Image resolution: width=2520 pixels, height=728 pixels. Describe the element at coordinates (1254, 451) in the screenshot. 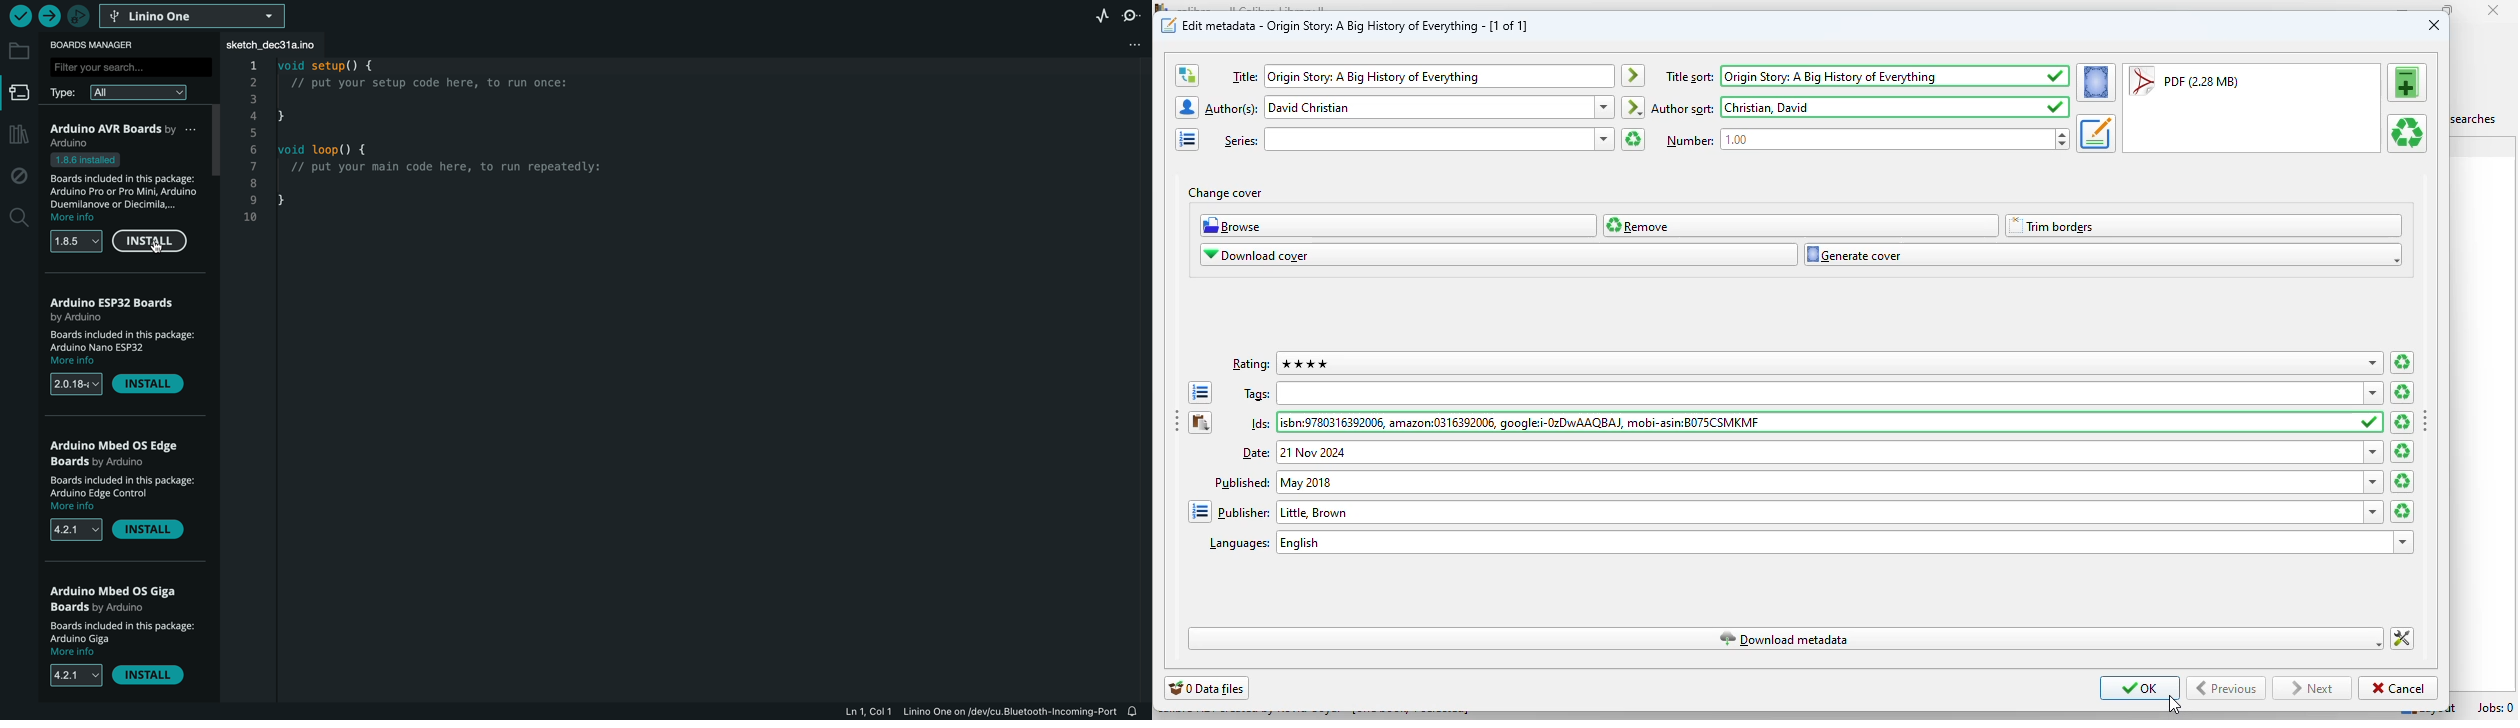

I see `text` at that location.